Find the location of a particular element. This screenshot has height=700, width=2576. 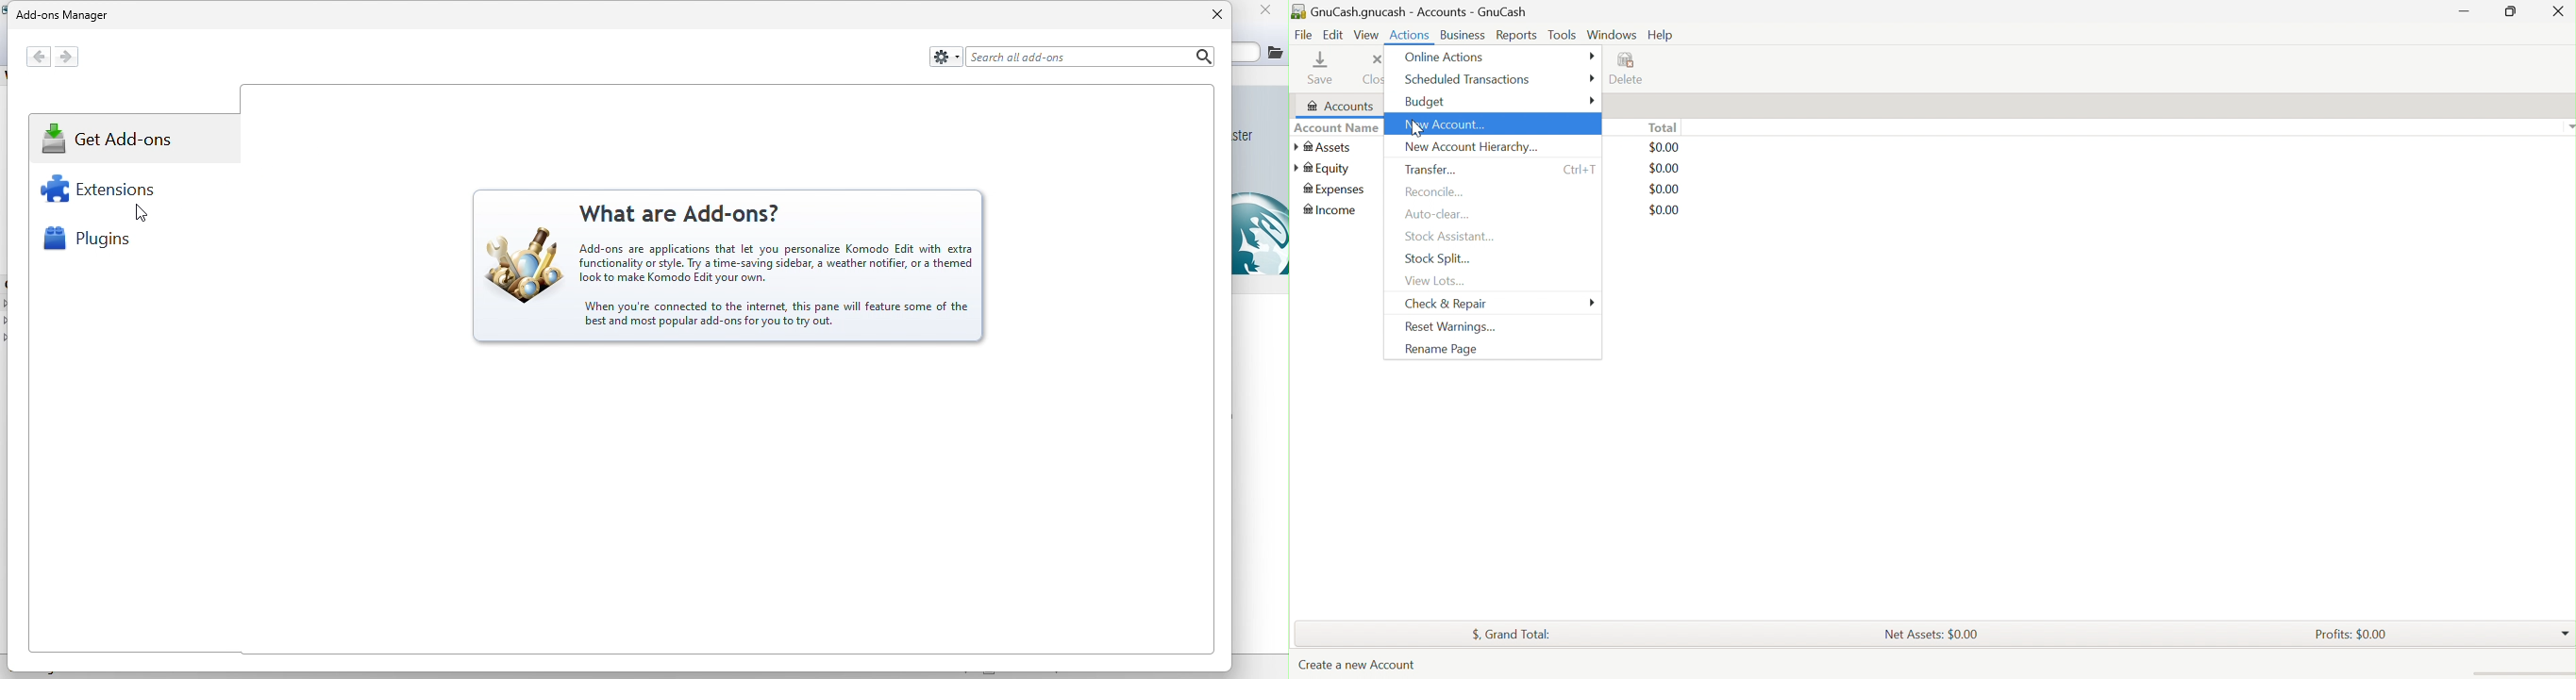

View Lots... is located at coordinates (1437, 281).